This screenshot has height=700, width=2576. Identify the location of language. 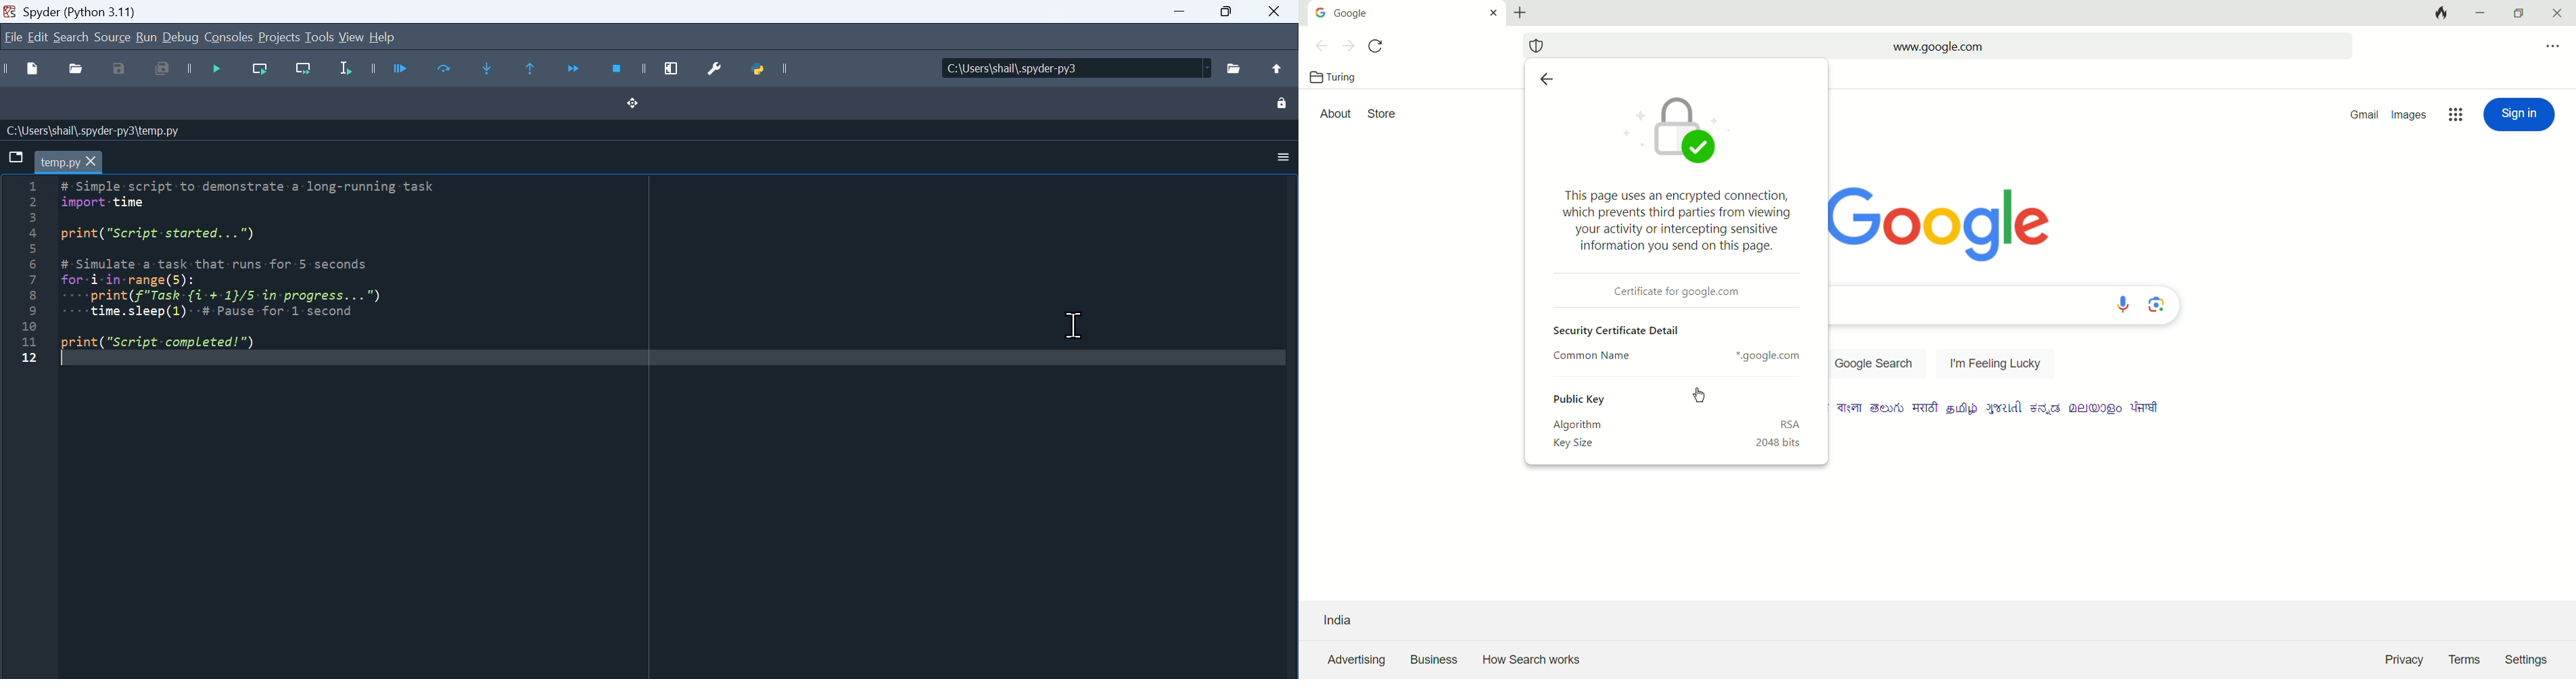
(2004, 408).